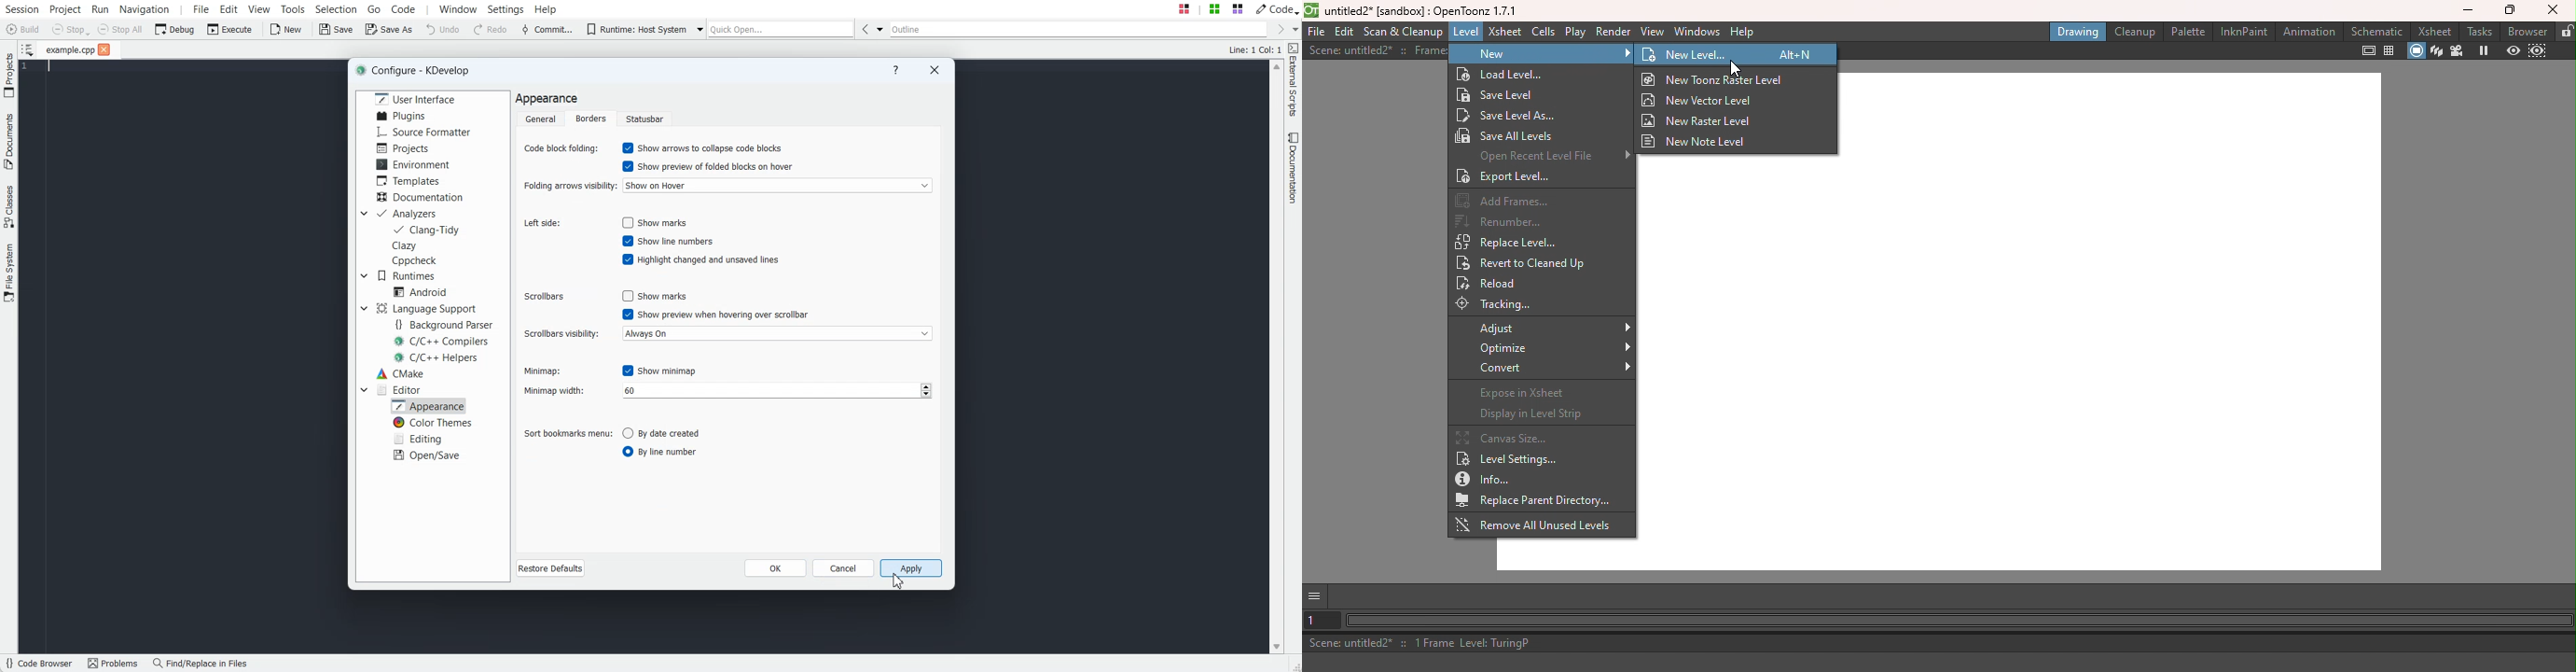 This screenshot has width=2576, height=672. I want to click on Reload, so click(1497, 286).